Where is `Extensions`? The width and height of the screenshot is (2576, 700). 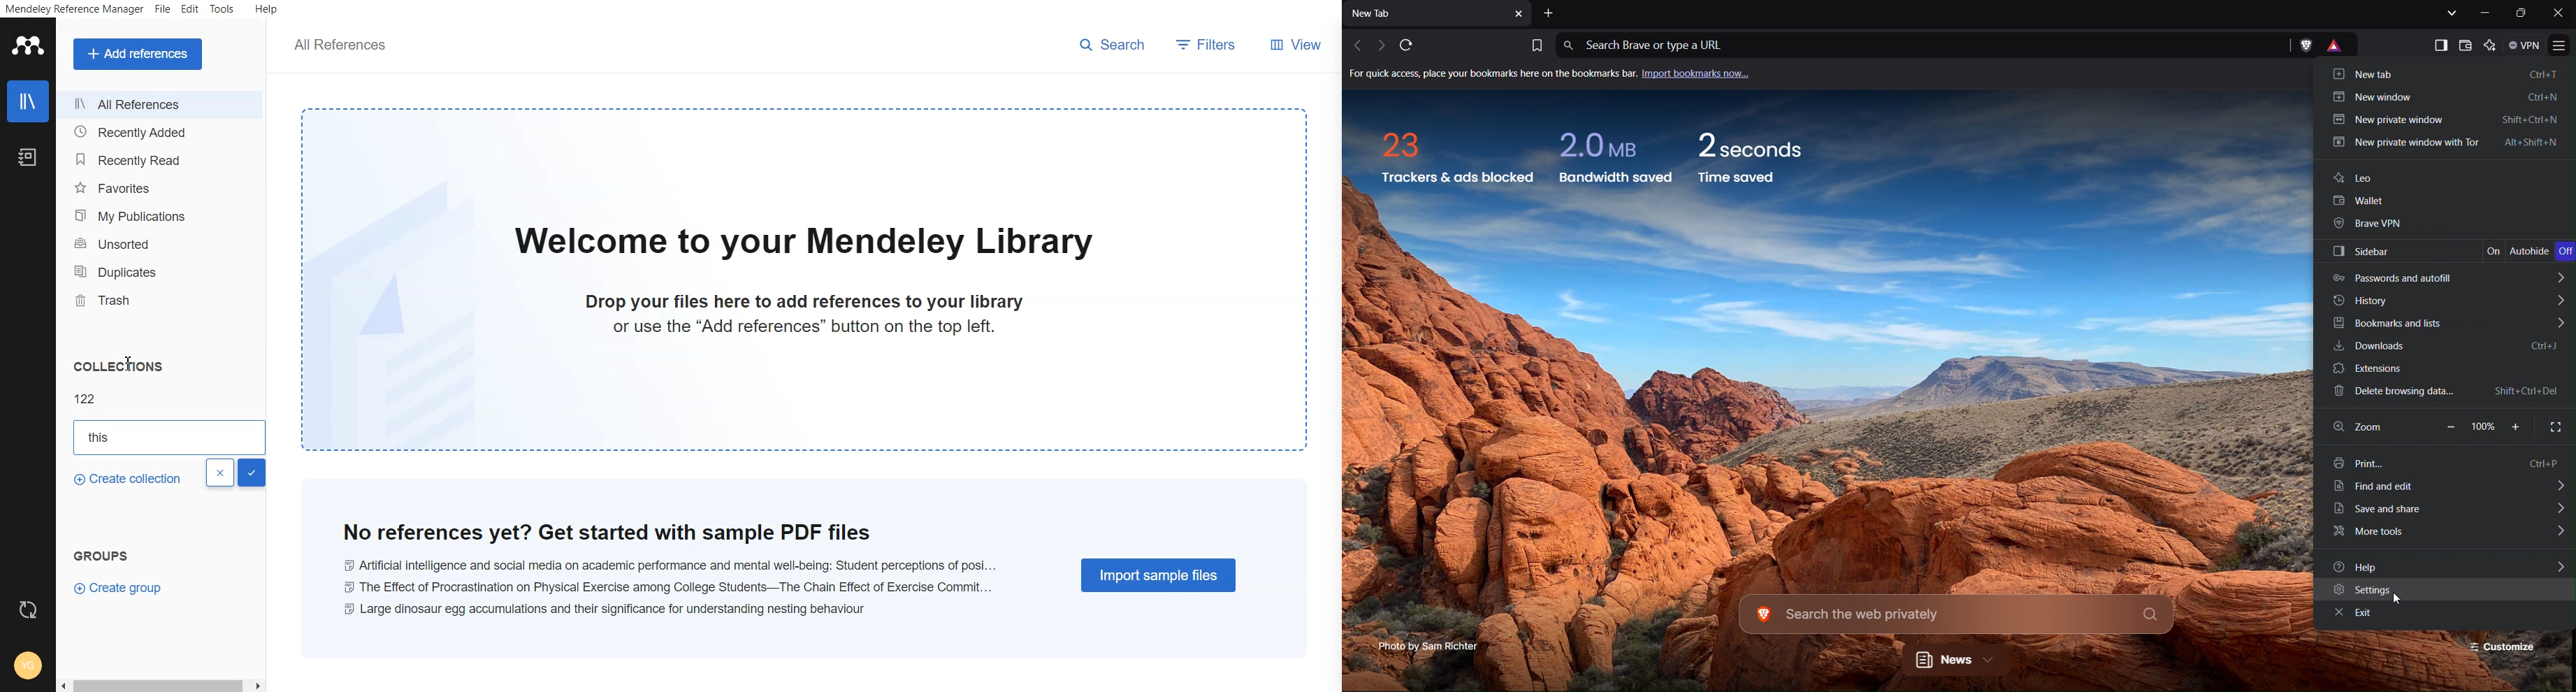
Extensions is located at coordinates (2447, 370).